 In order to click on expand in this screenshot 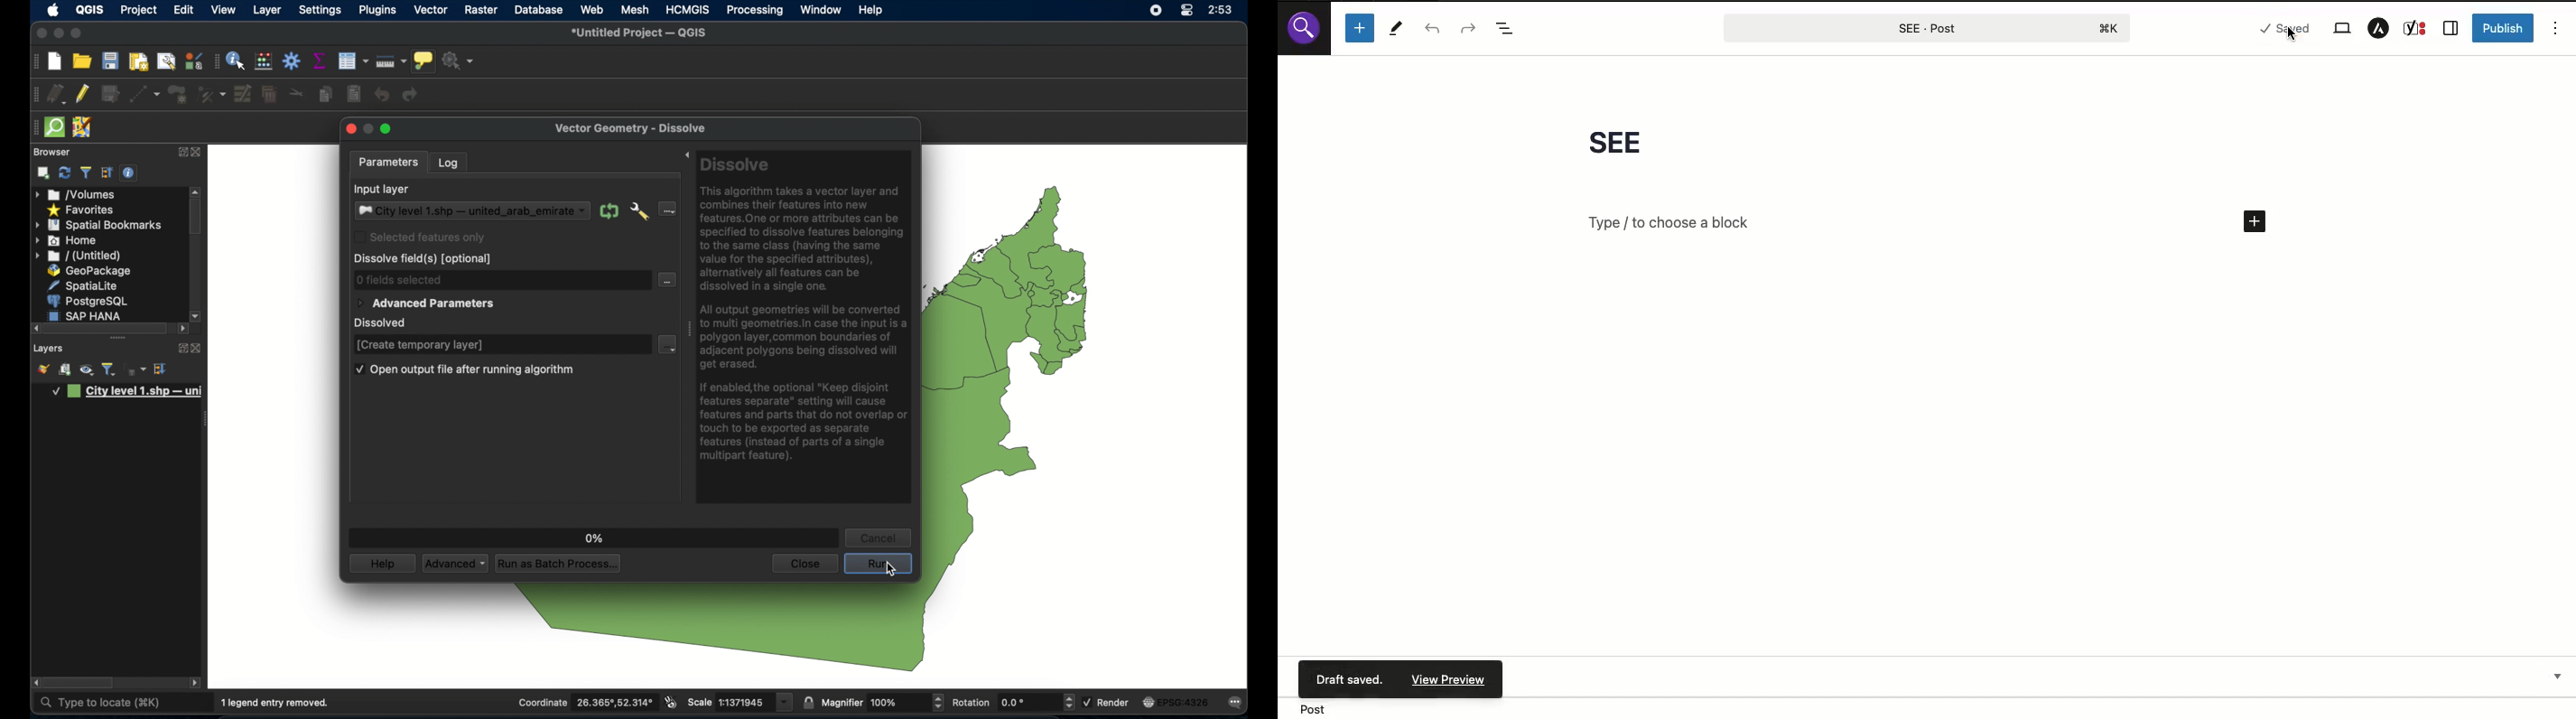, I will do `click(181, 150)`.